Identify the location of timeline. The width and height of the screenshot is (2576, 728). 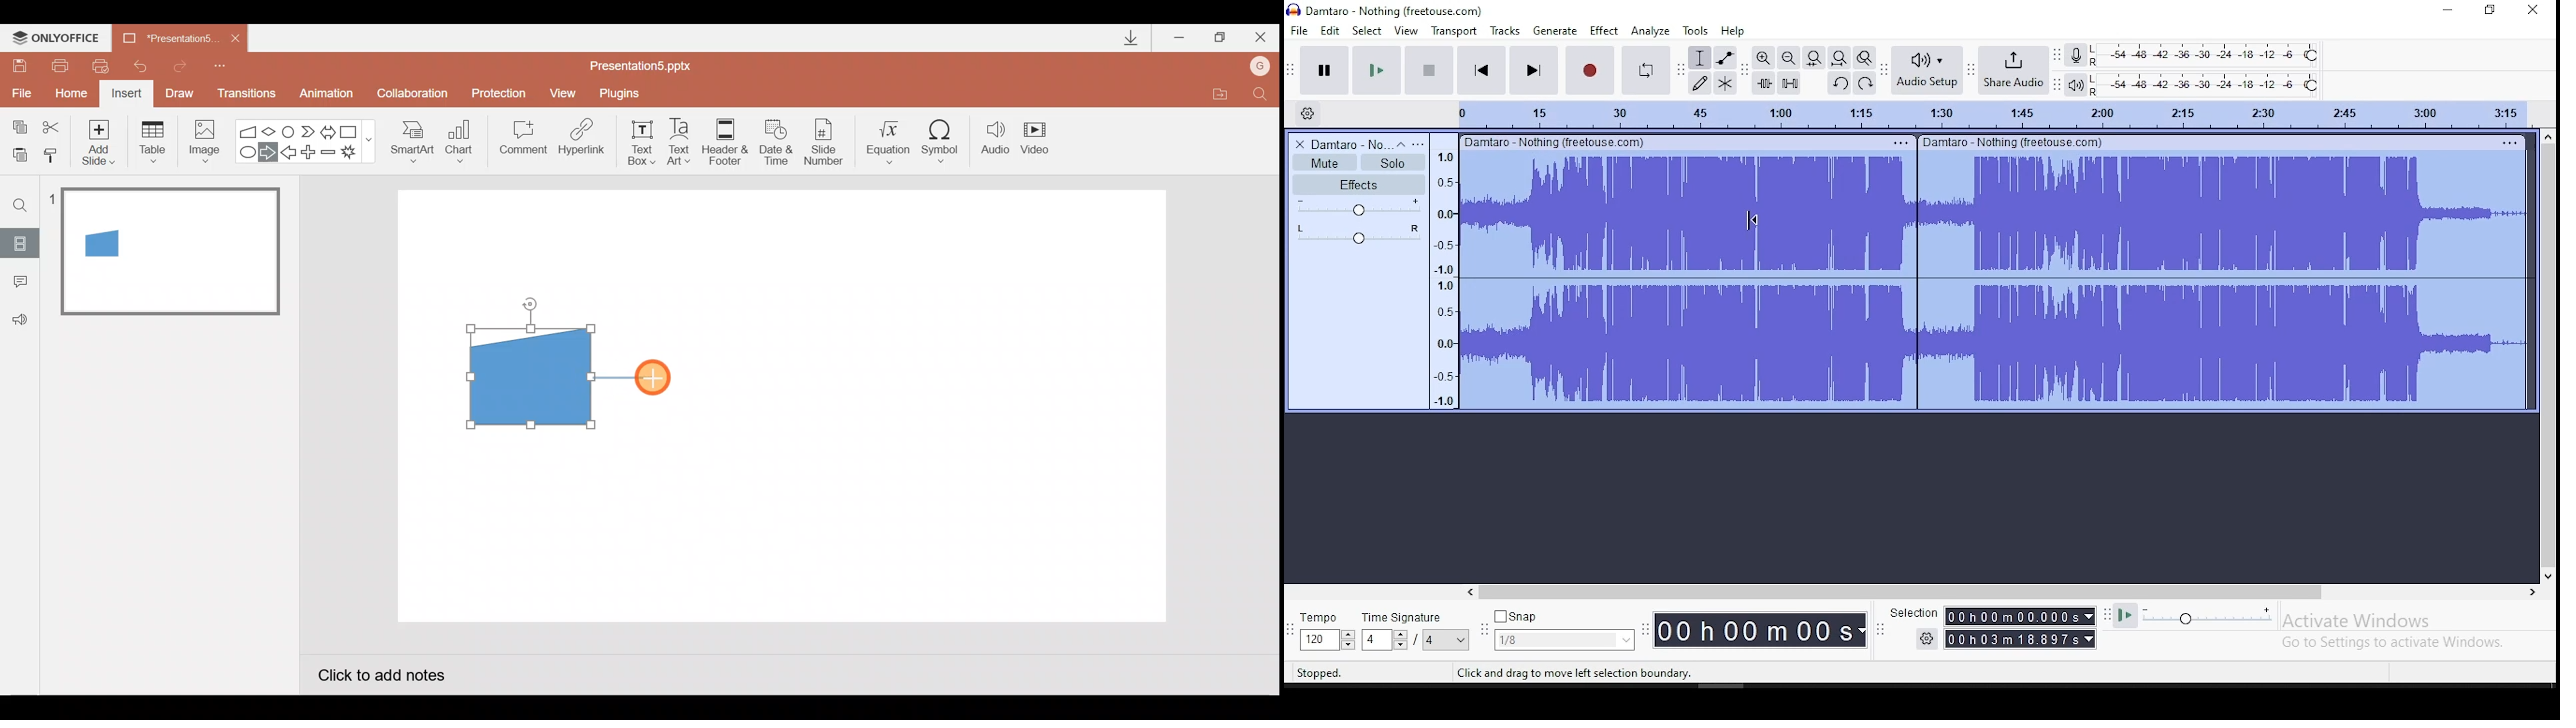
(1981, 114).